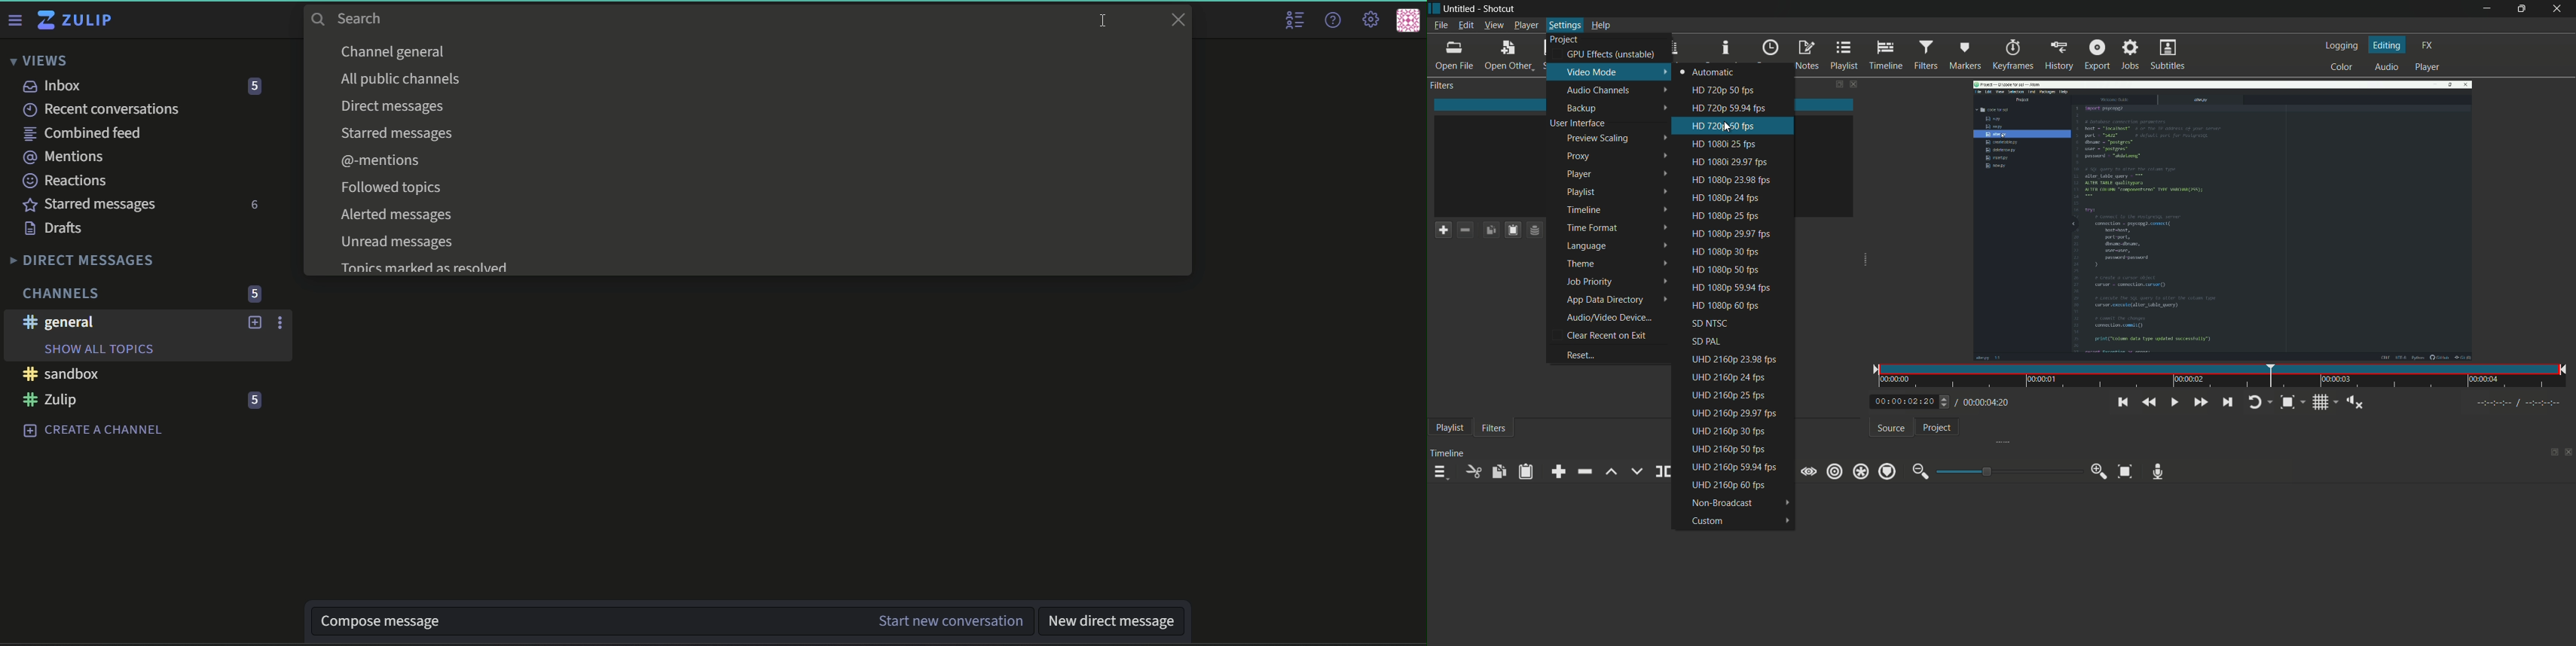 This screenshot has width=2576, height=672. I want to click on number, so click(256, 293).